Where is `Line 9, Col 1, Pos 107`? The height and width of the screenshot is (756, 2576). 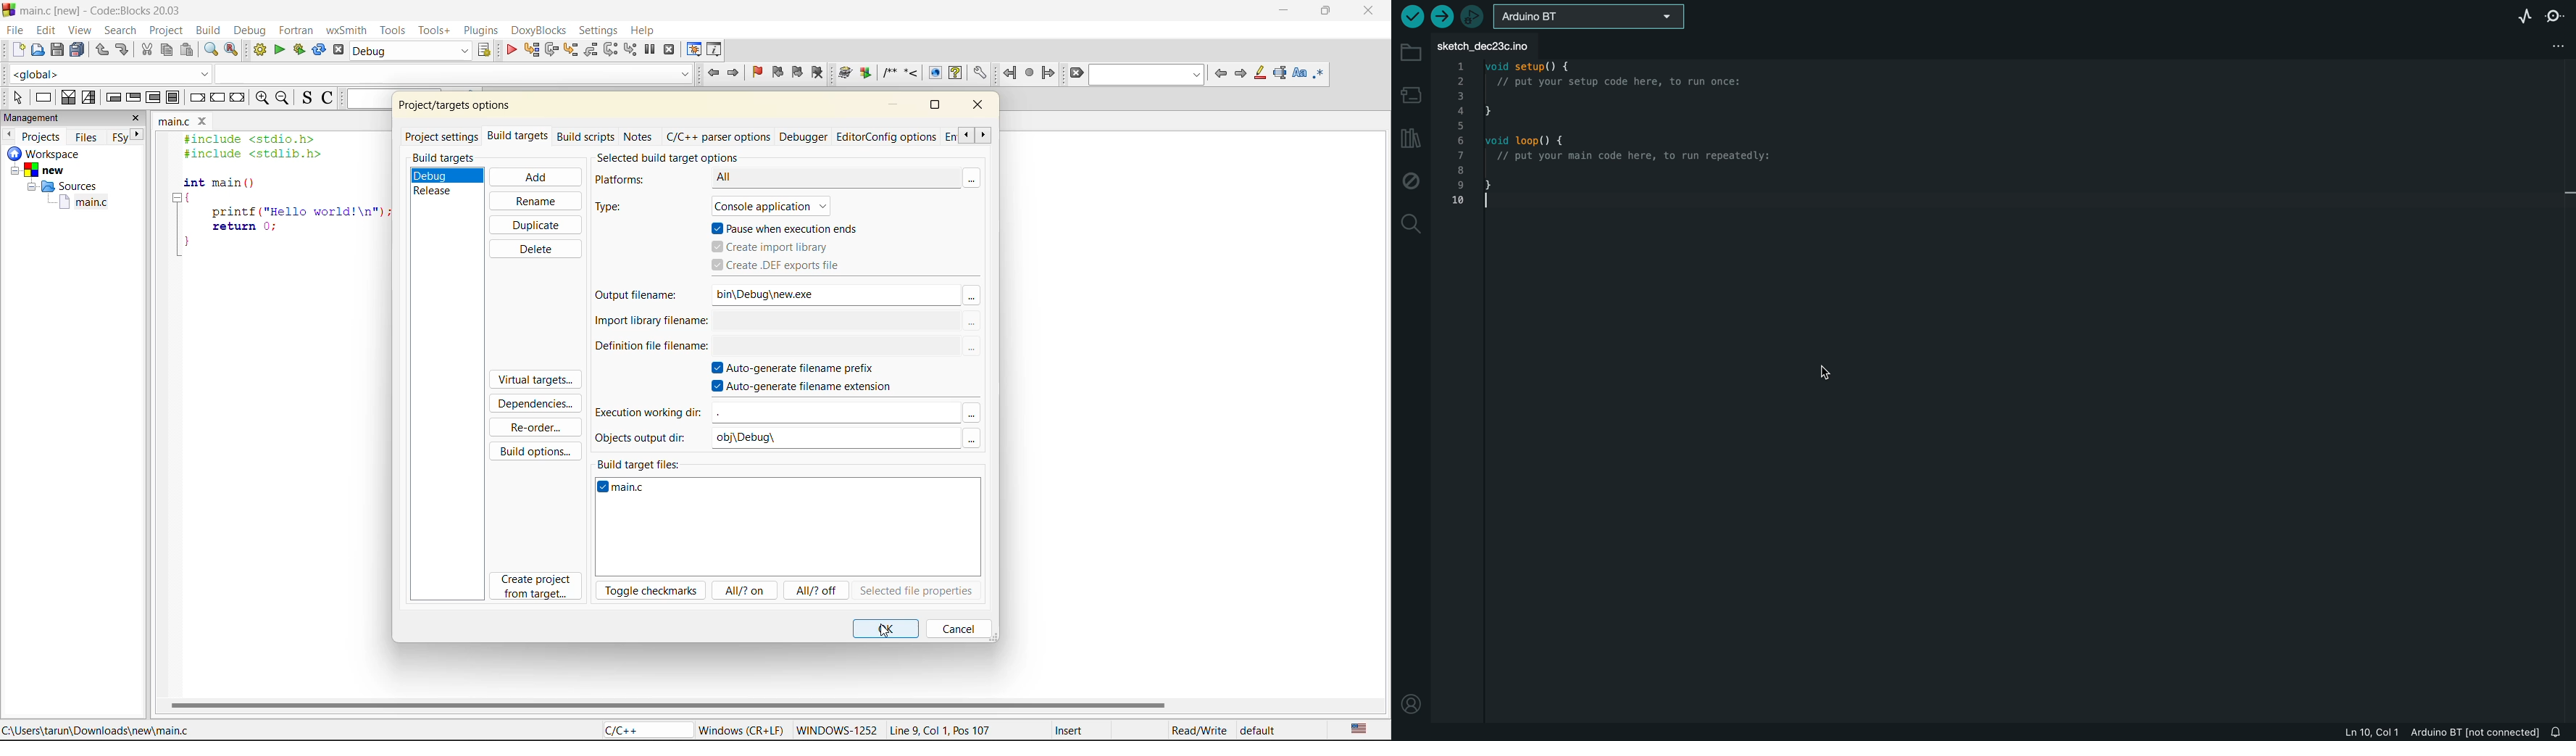
Line 9, Col 1, Pos 107 is located at coordinates (940, 732).